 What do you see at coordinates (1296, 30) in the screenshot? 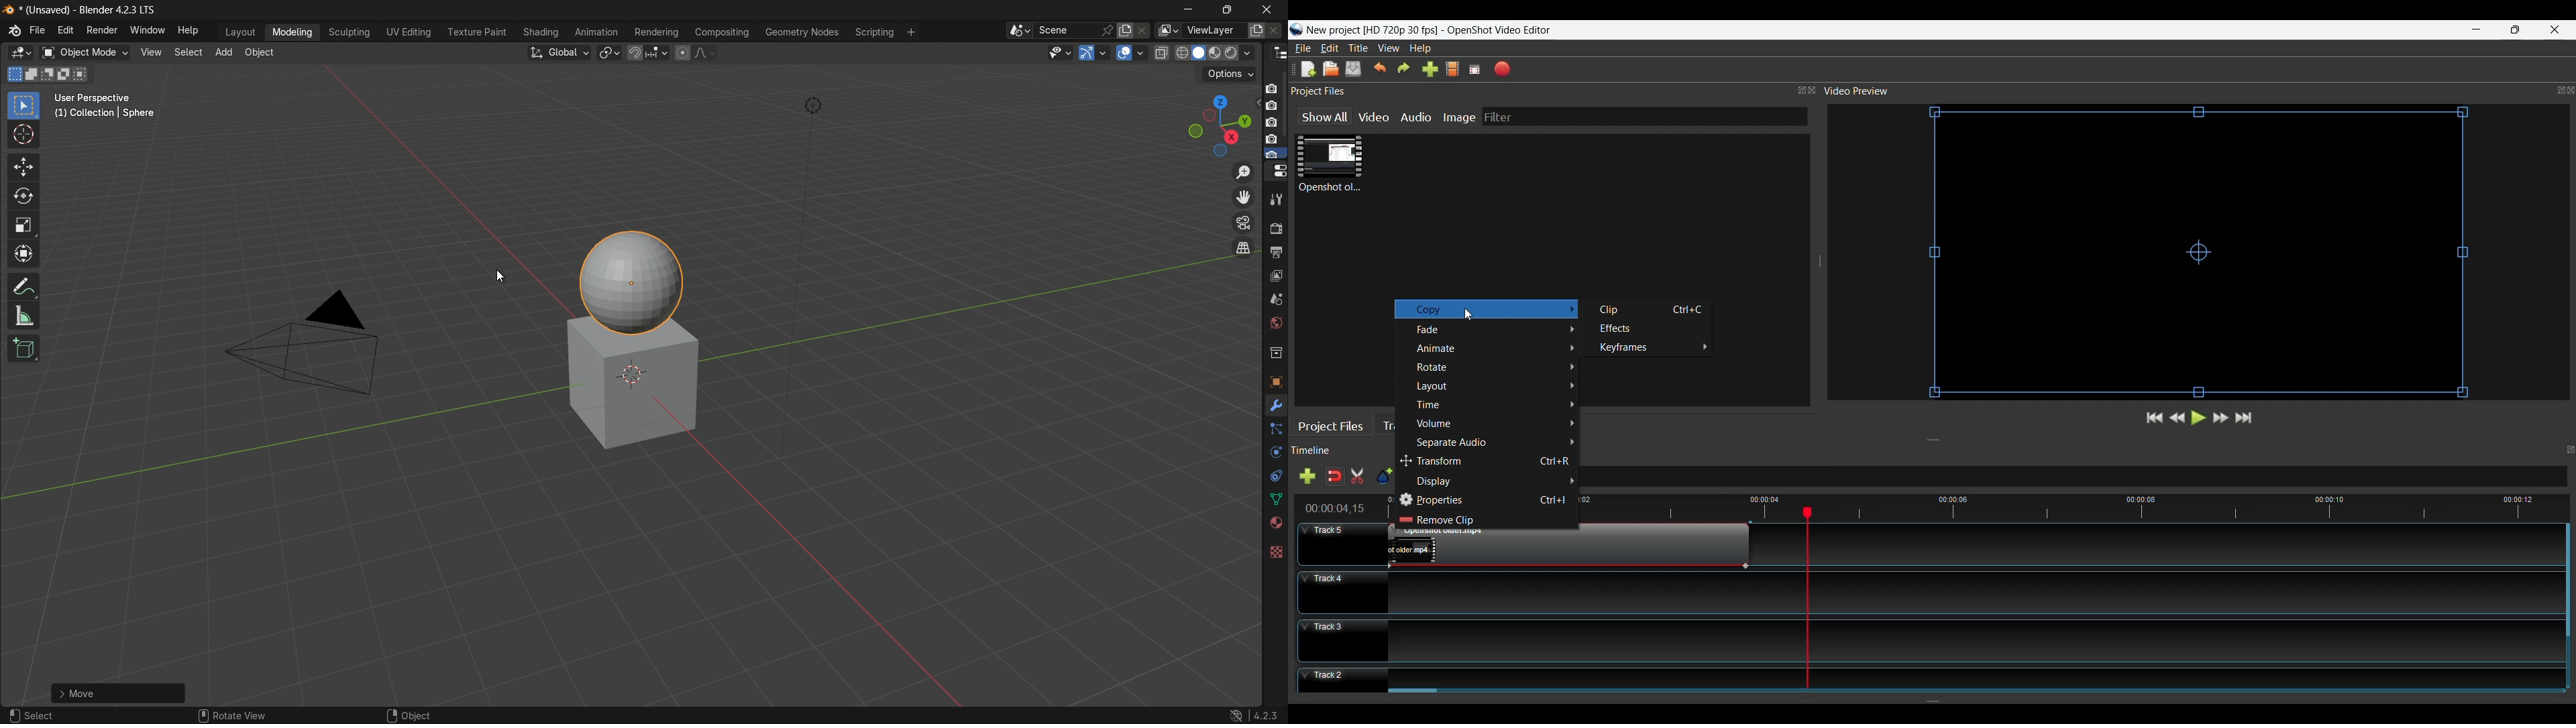
I see `Openshot Desktop icon` at bounding box center [1296, 30].